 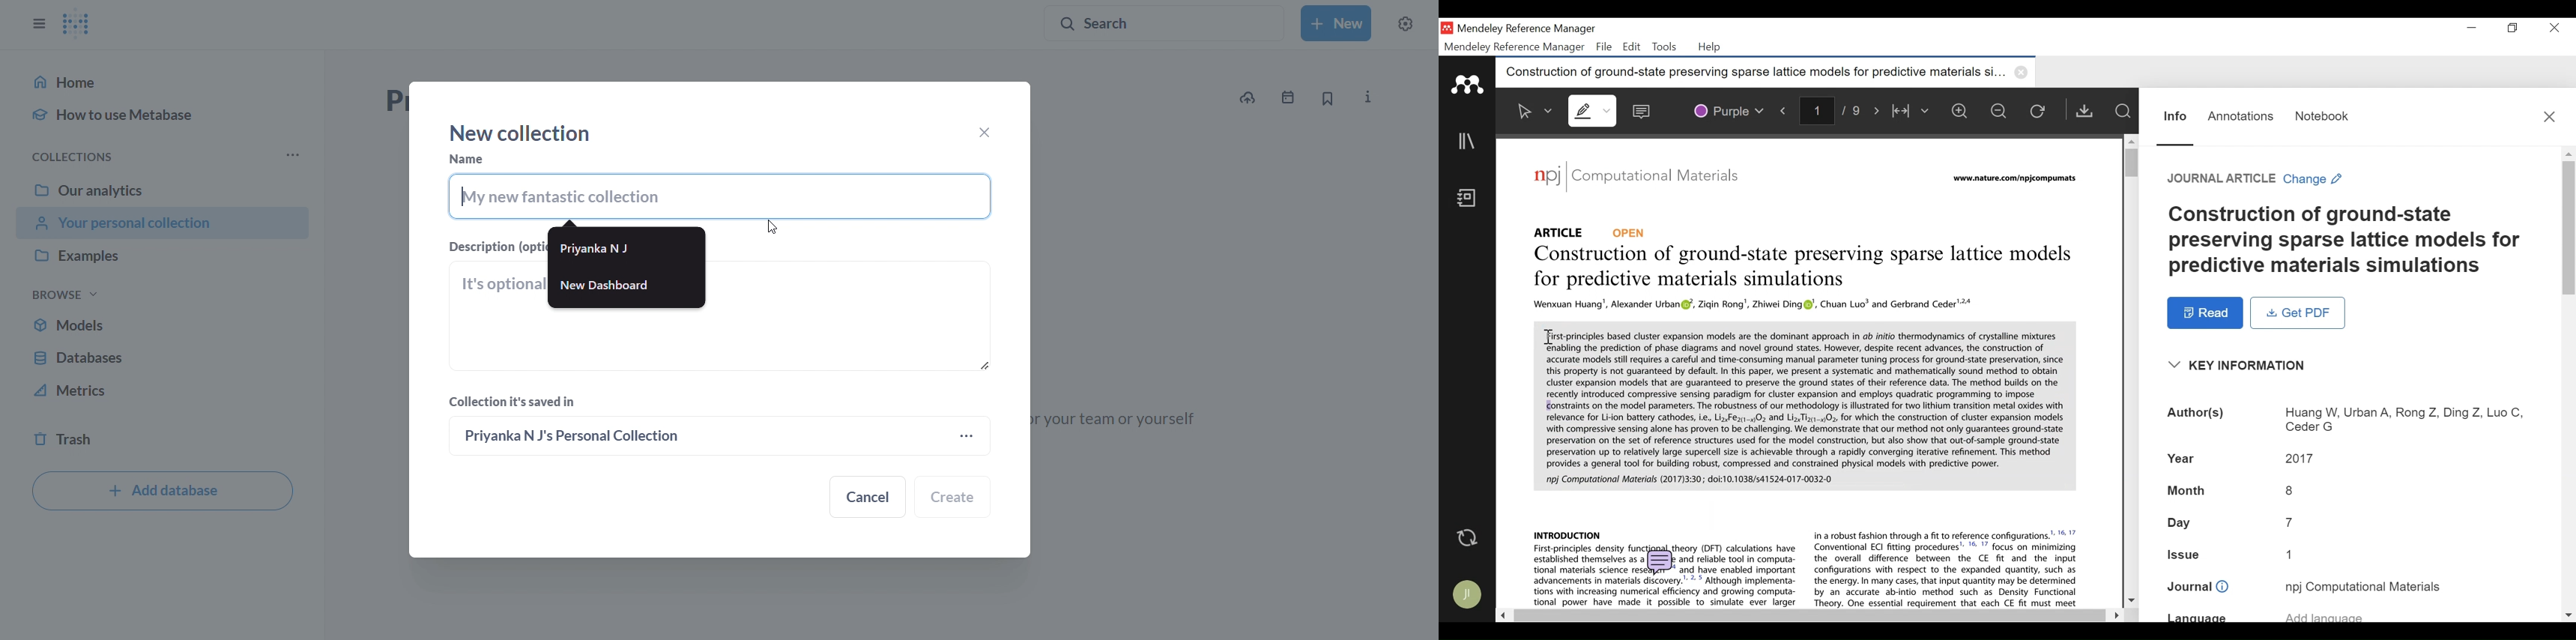 What do you see at coordinates (1807, 616) in the screenshot?
I see `Horizontal Scroll bar` at bounding box center [1807, 616].